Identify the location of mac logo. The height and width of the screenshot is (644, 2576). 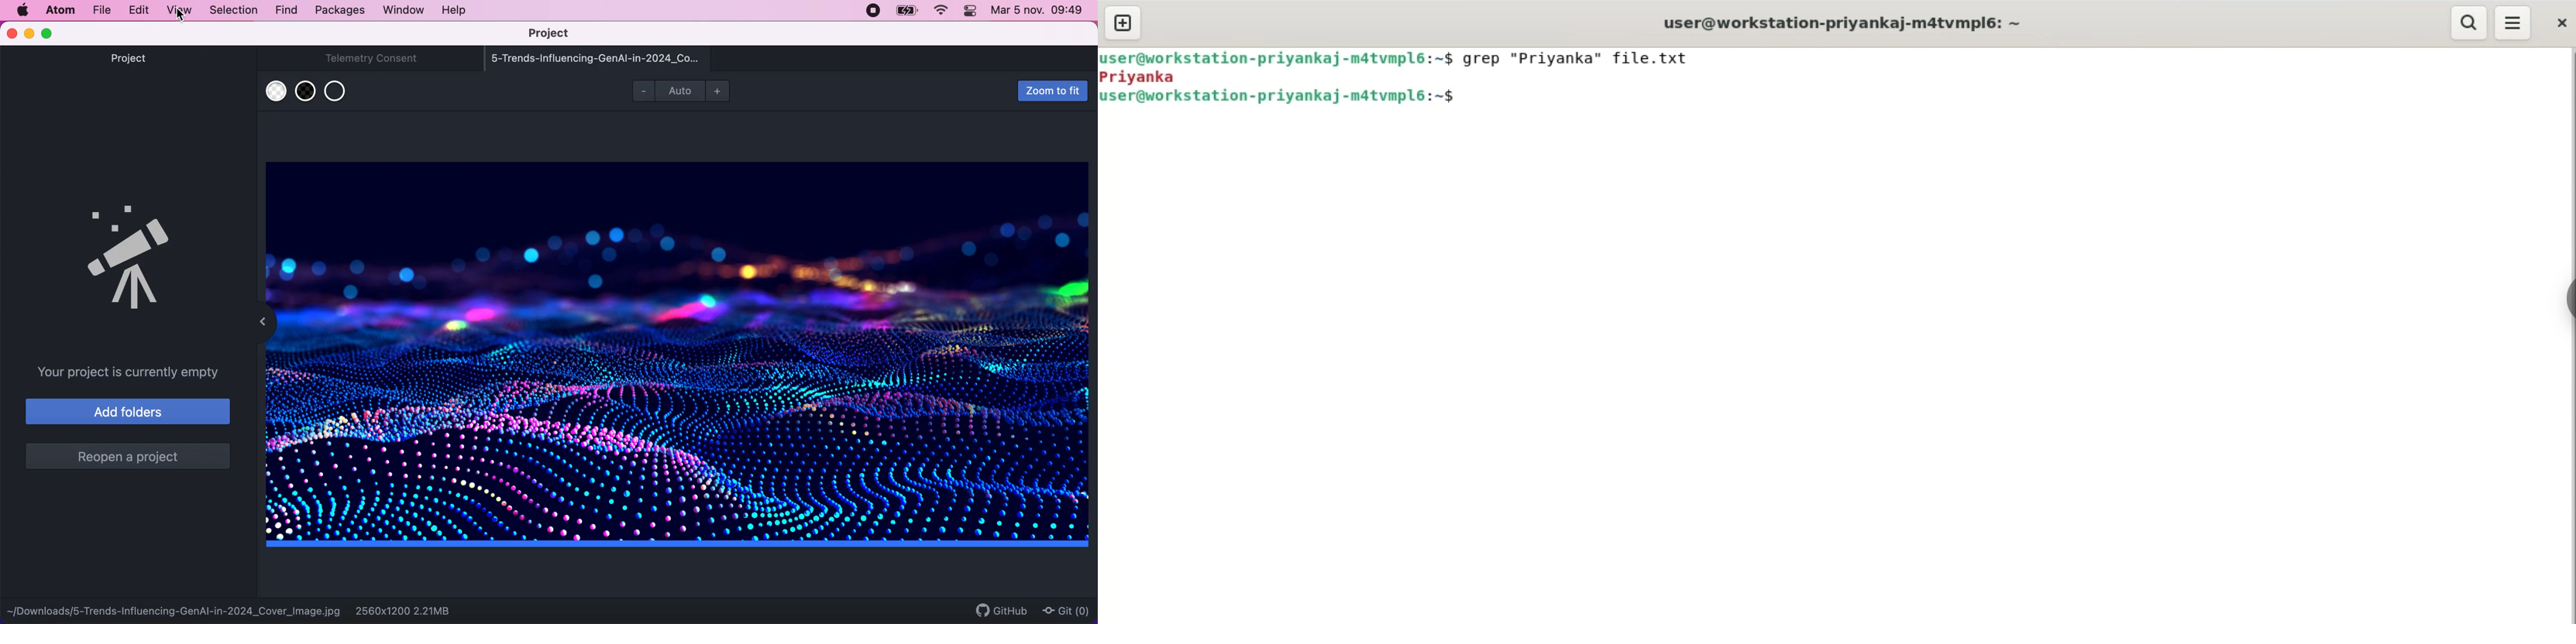
(23, 10).